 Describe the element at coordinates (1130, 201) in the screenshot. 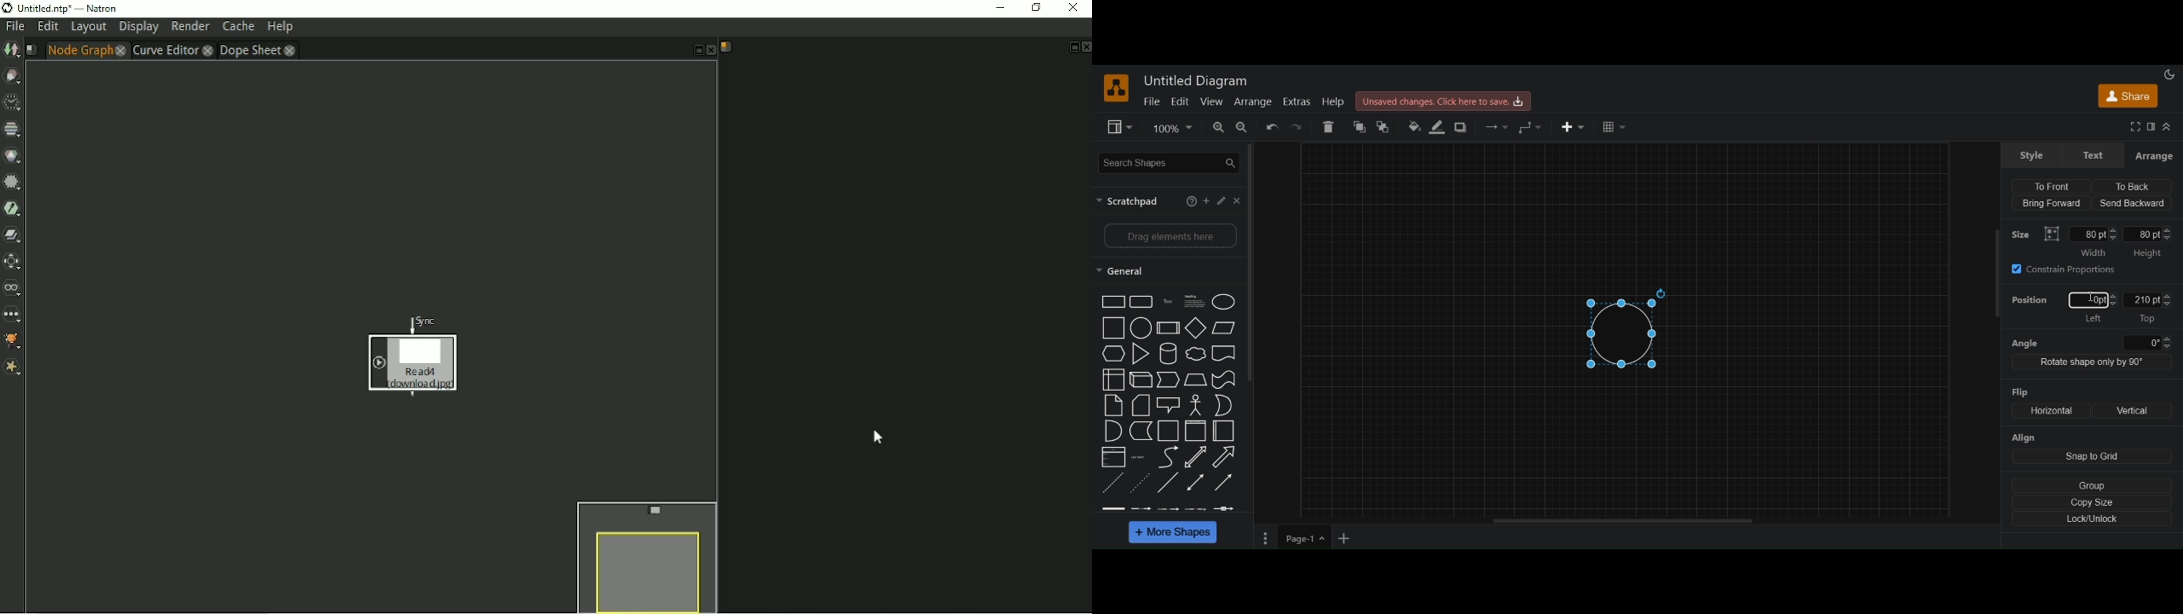

I see `scratchpad` at that location.